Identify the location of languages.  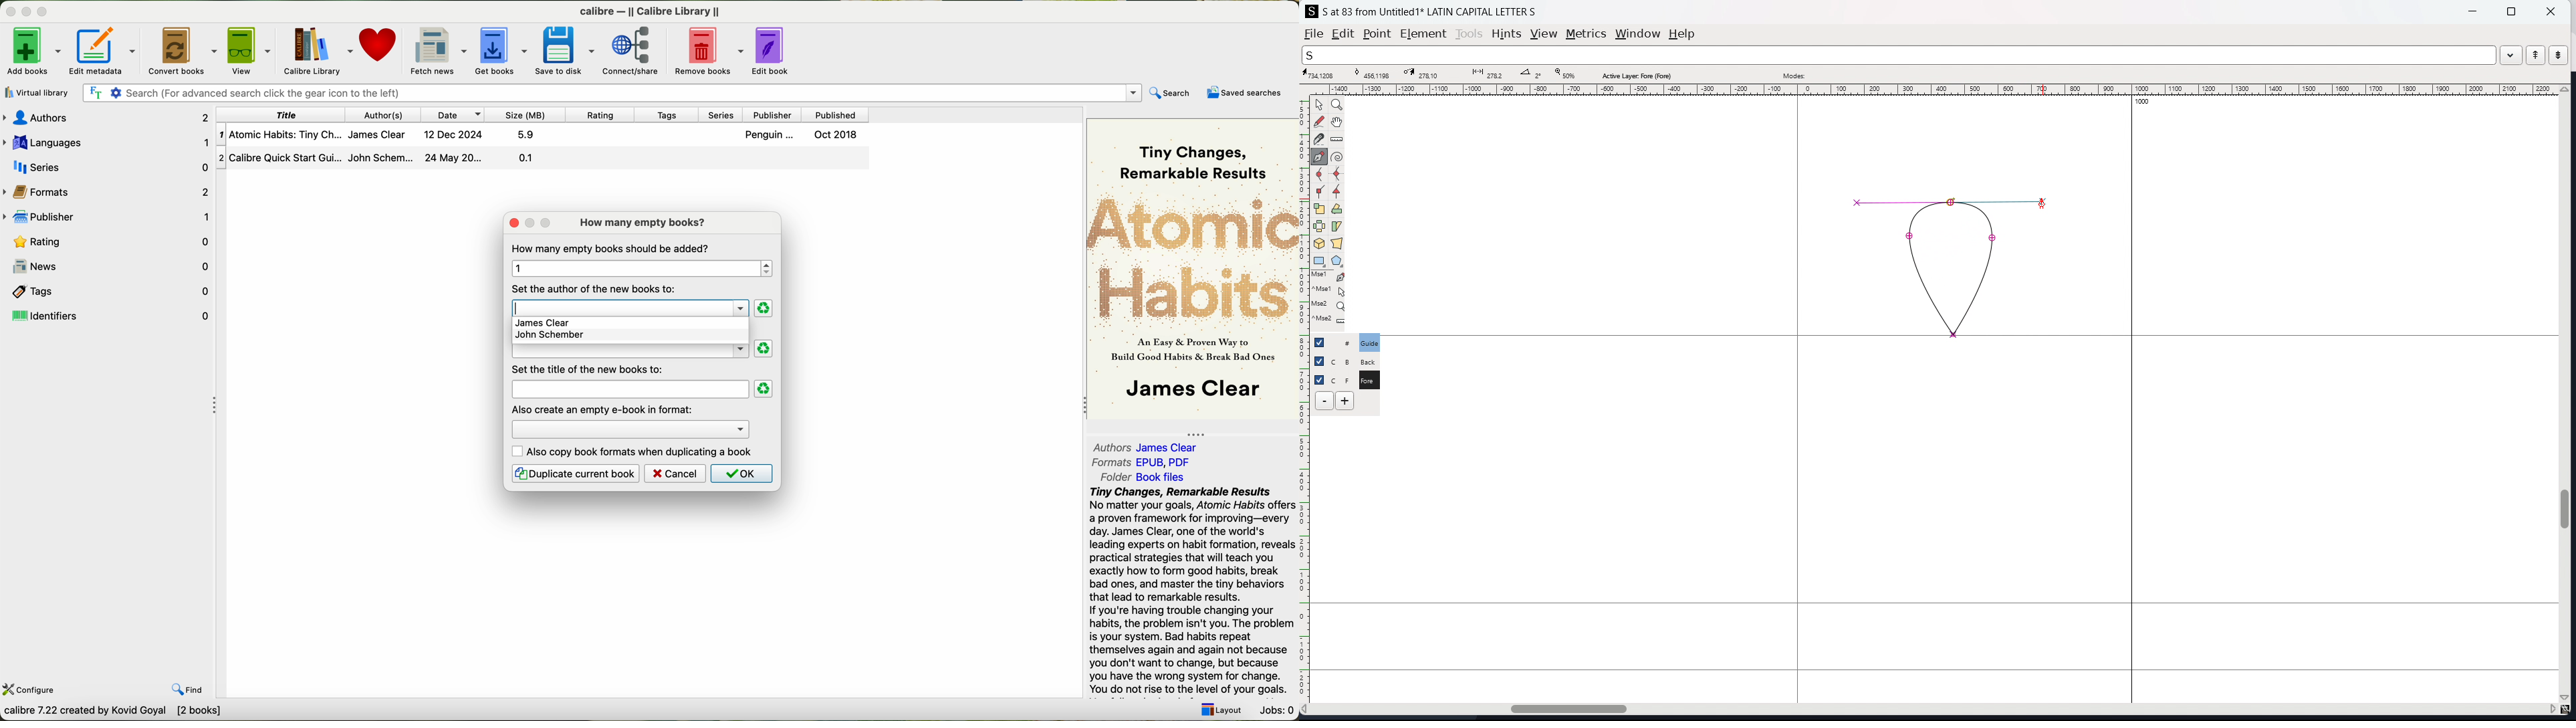
(107, 141).